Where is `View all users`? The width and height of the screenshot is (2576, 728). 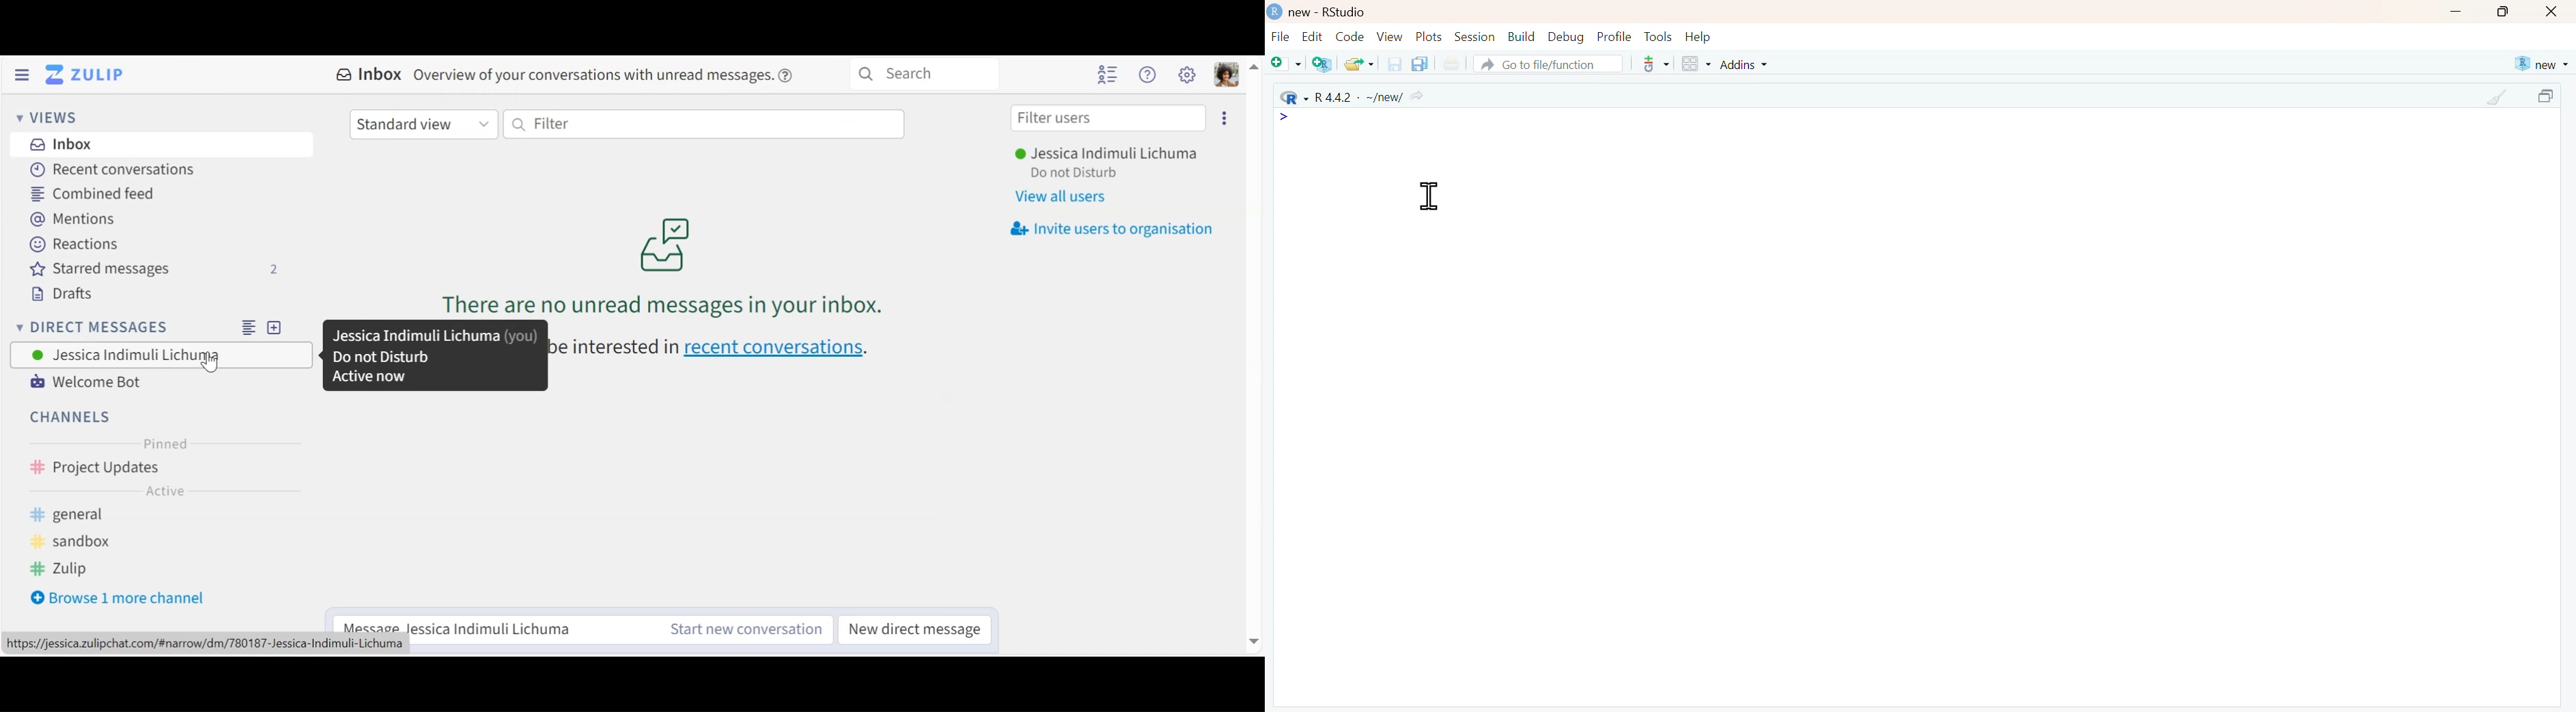
View all users is located at coordinates (1065, 198).